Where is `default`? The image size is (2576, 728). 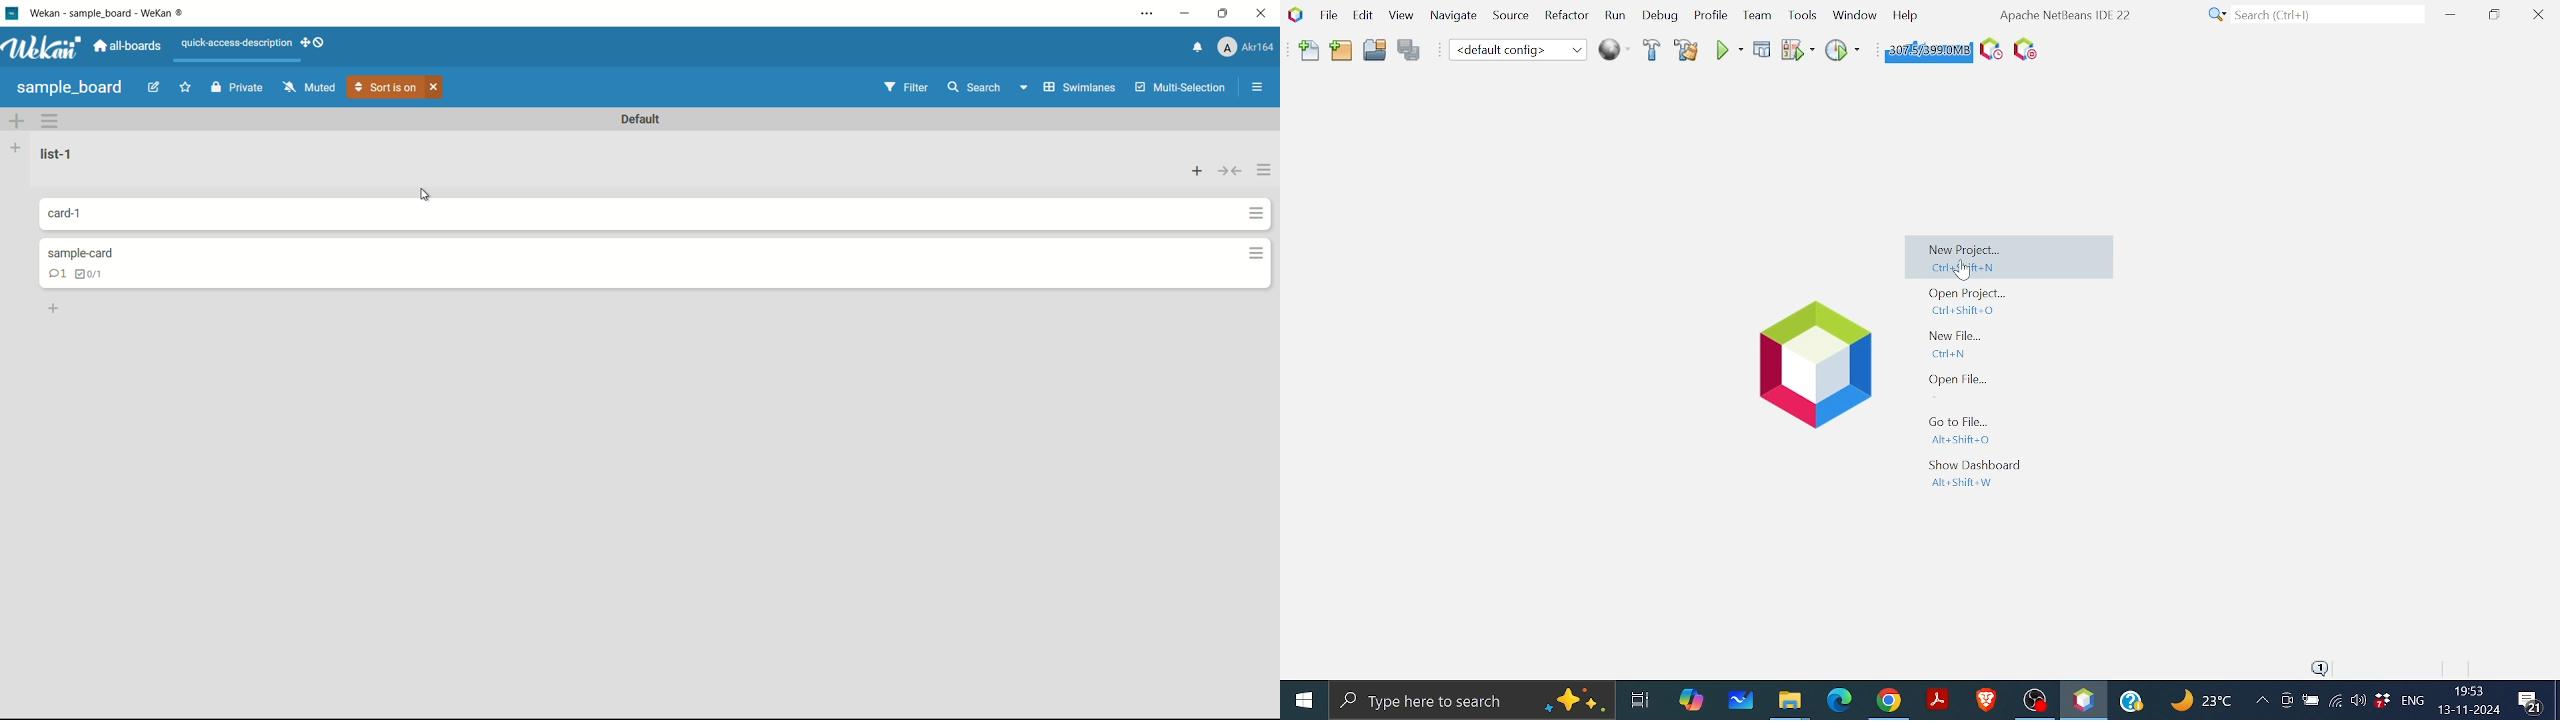 default is located at coordinates (645, 117).